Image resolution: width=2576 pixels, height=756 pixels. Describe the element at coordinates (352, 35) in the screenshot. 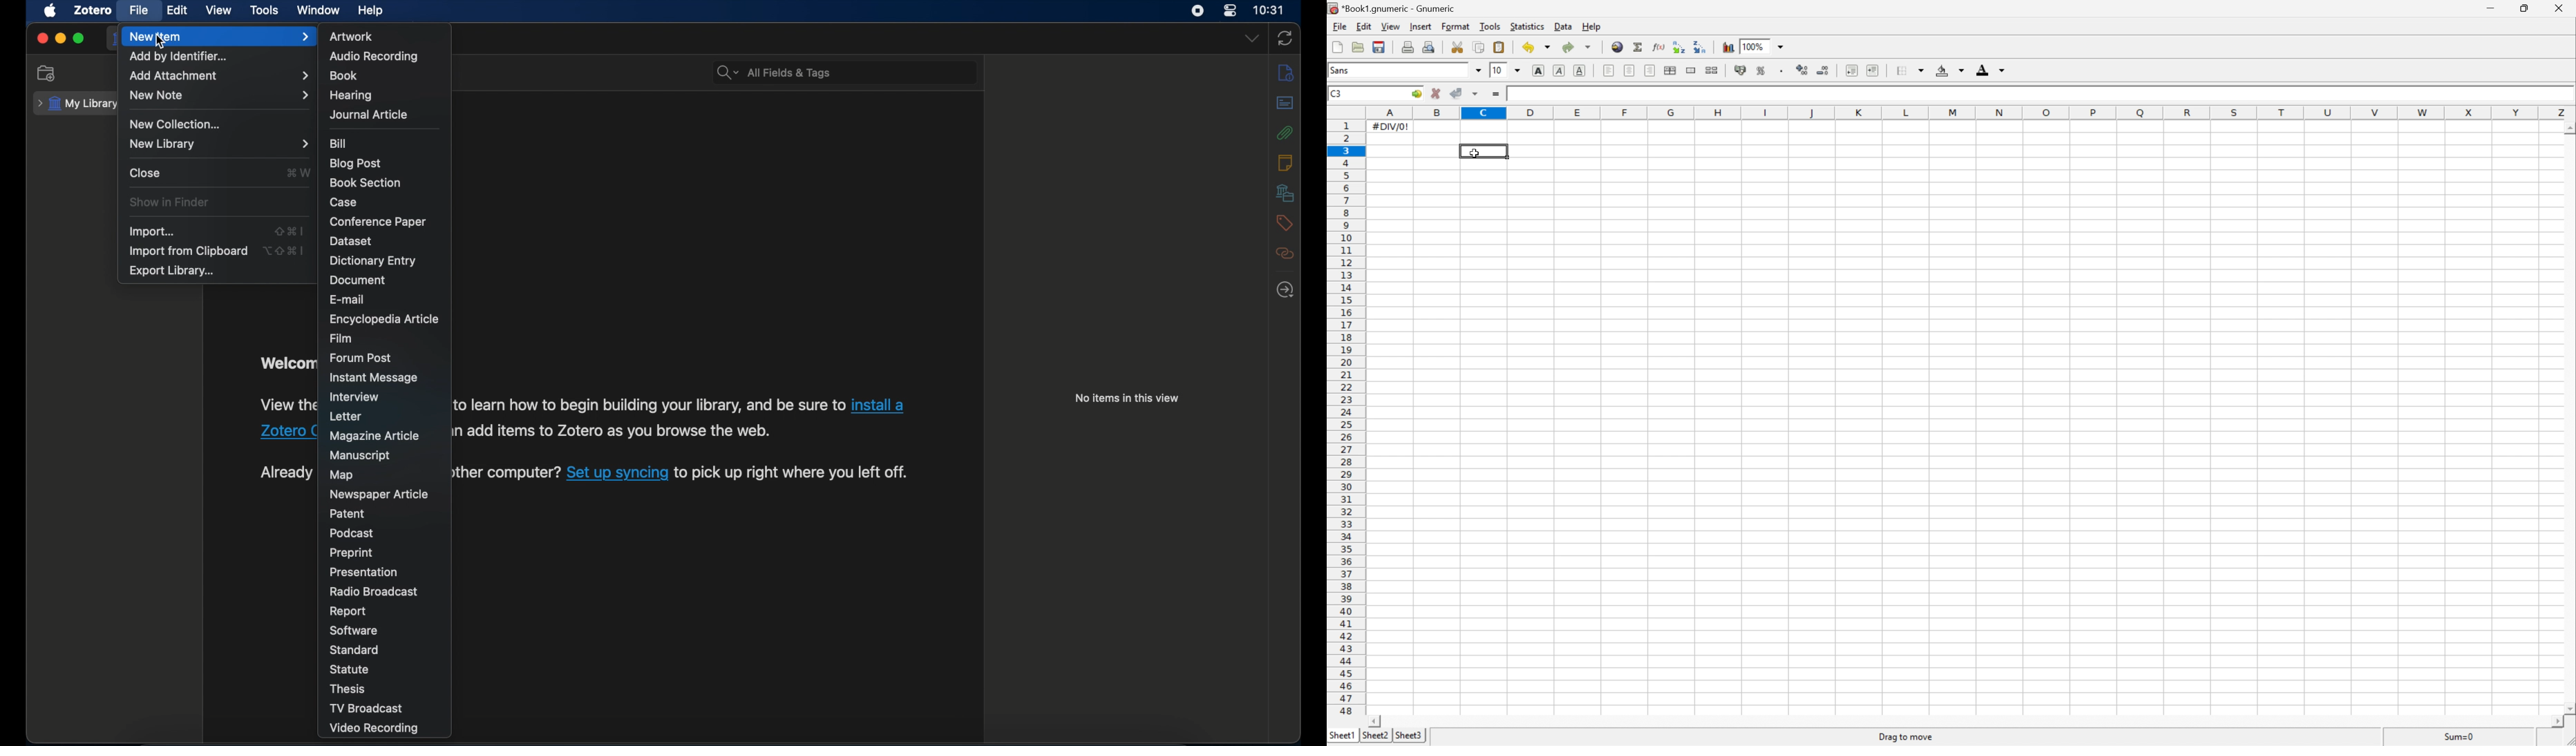

I see `artwork` at that location.